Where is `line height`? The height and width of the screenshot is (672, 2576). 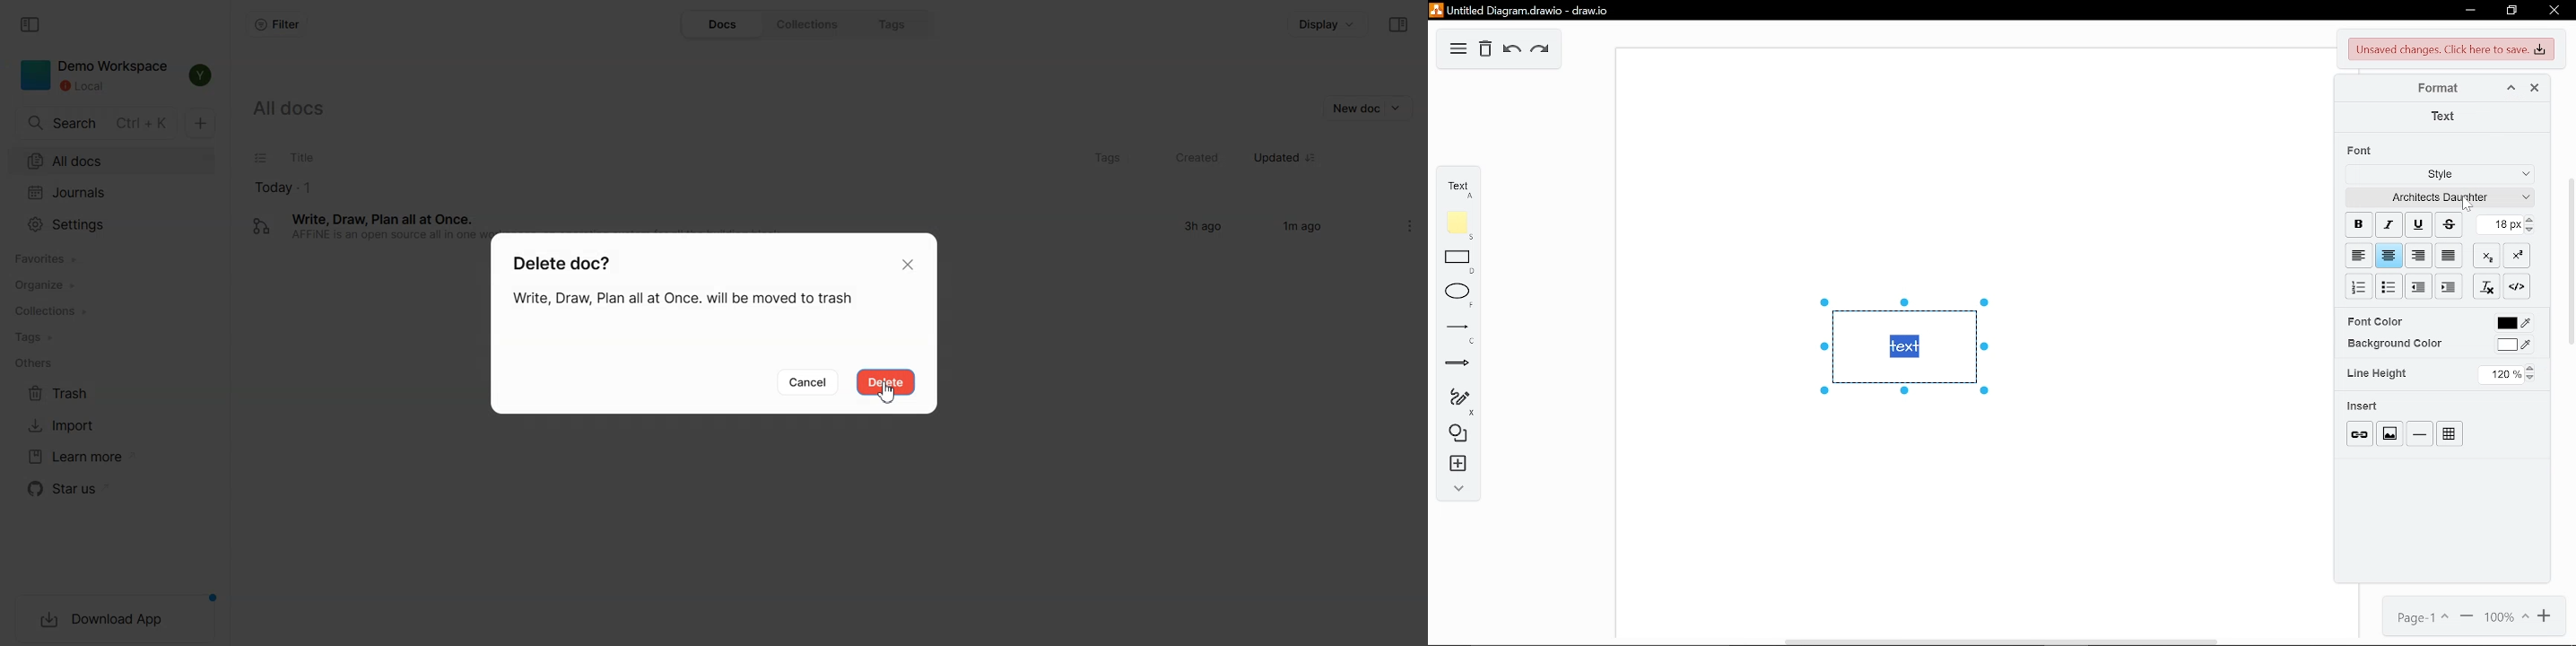
line height is located at coordinates (2377, 373).